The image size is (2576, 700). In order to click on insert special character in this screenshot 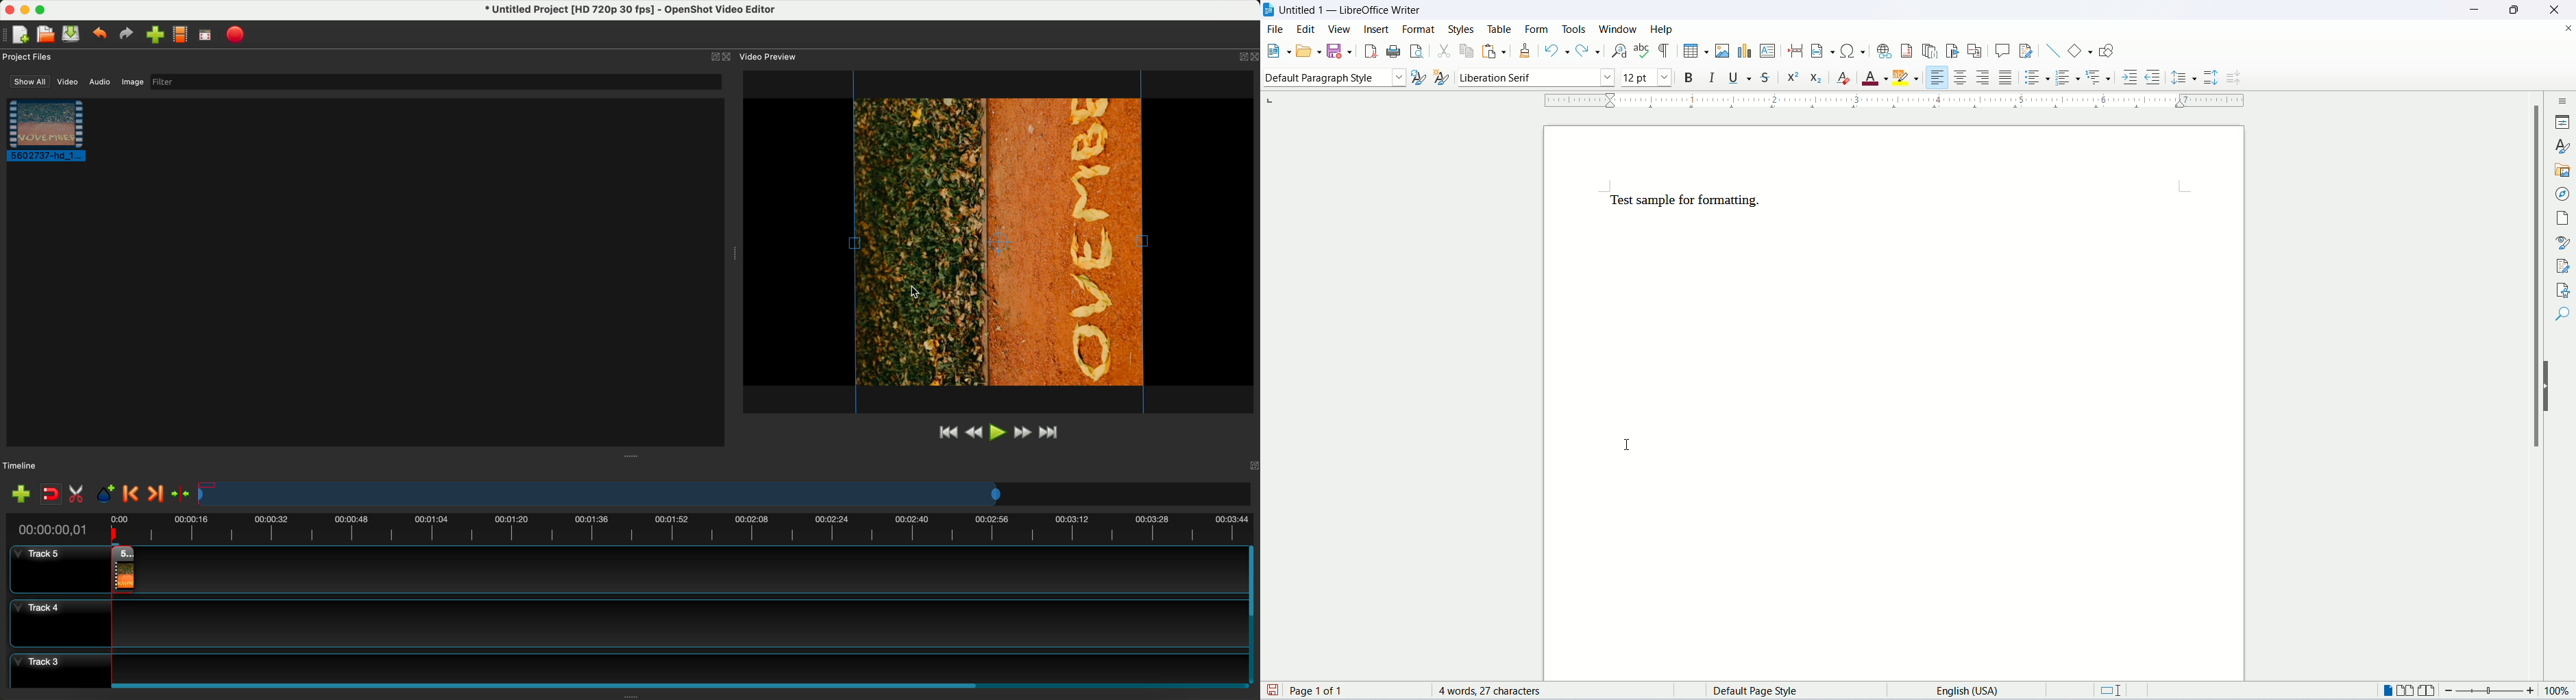, I will do `click(1850, 51)`.